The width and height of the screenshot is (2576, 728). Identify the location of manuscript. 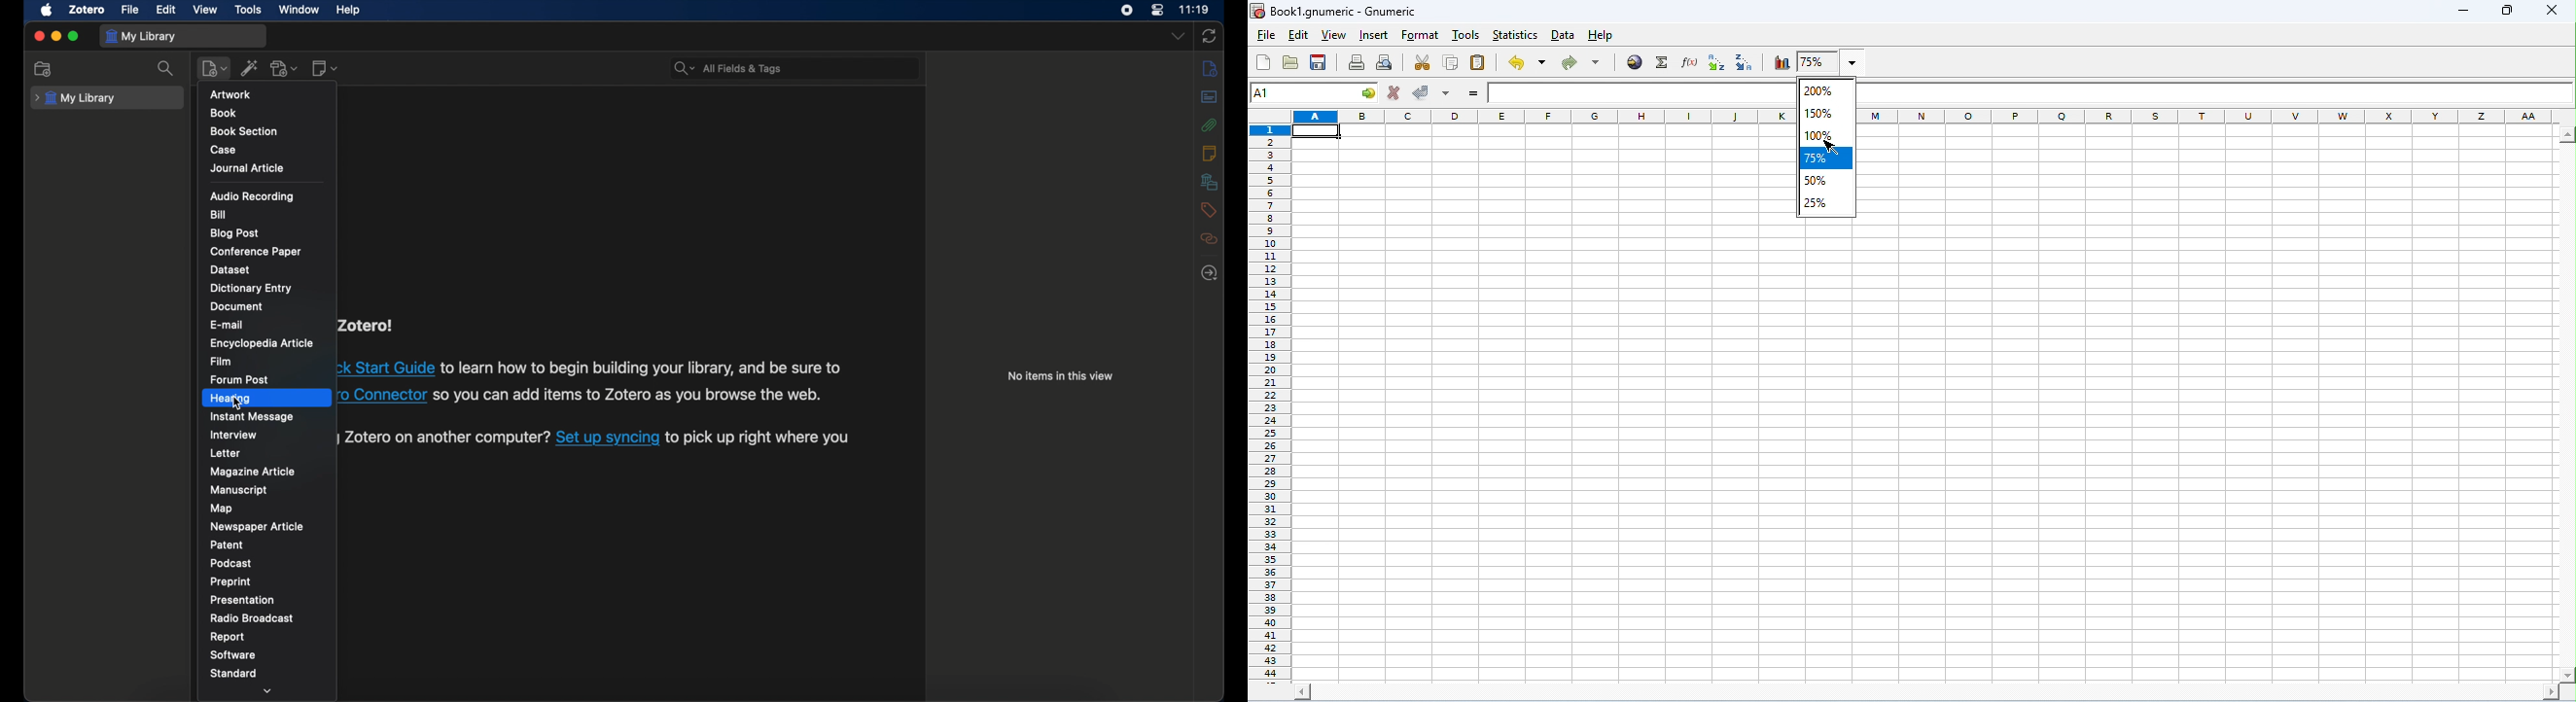
(241, 489).